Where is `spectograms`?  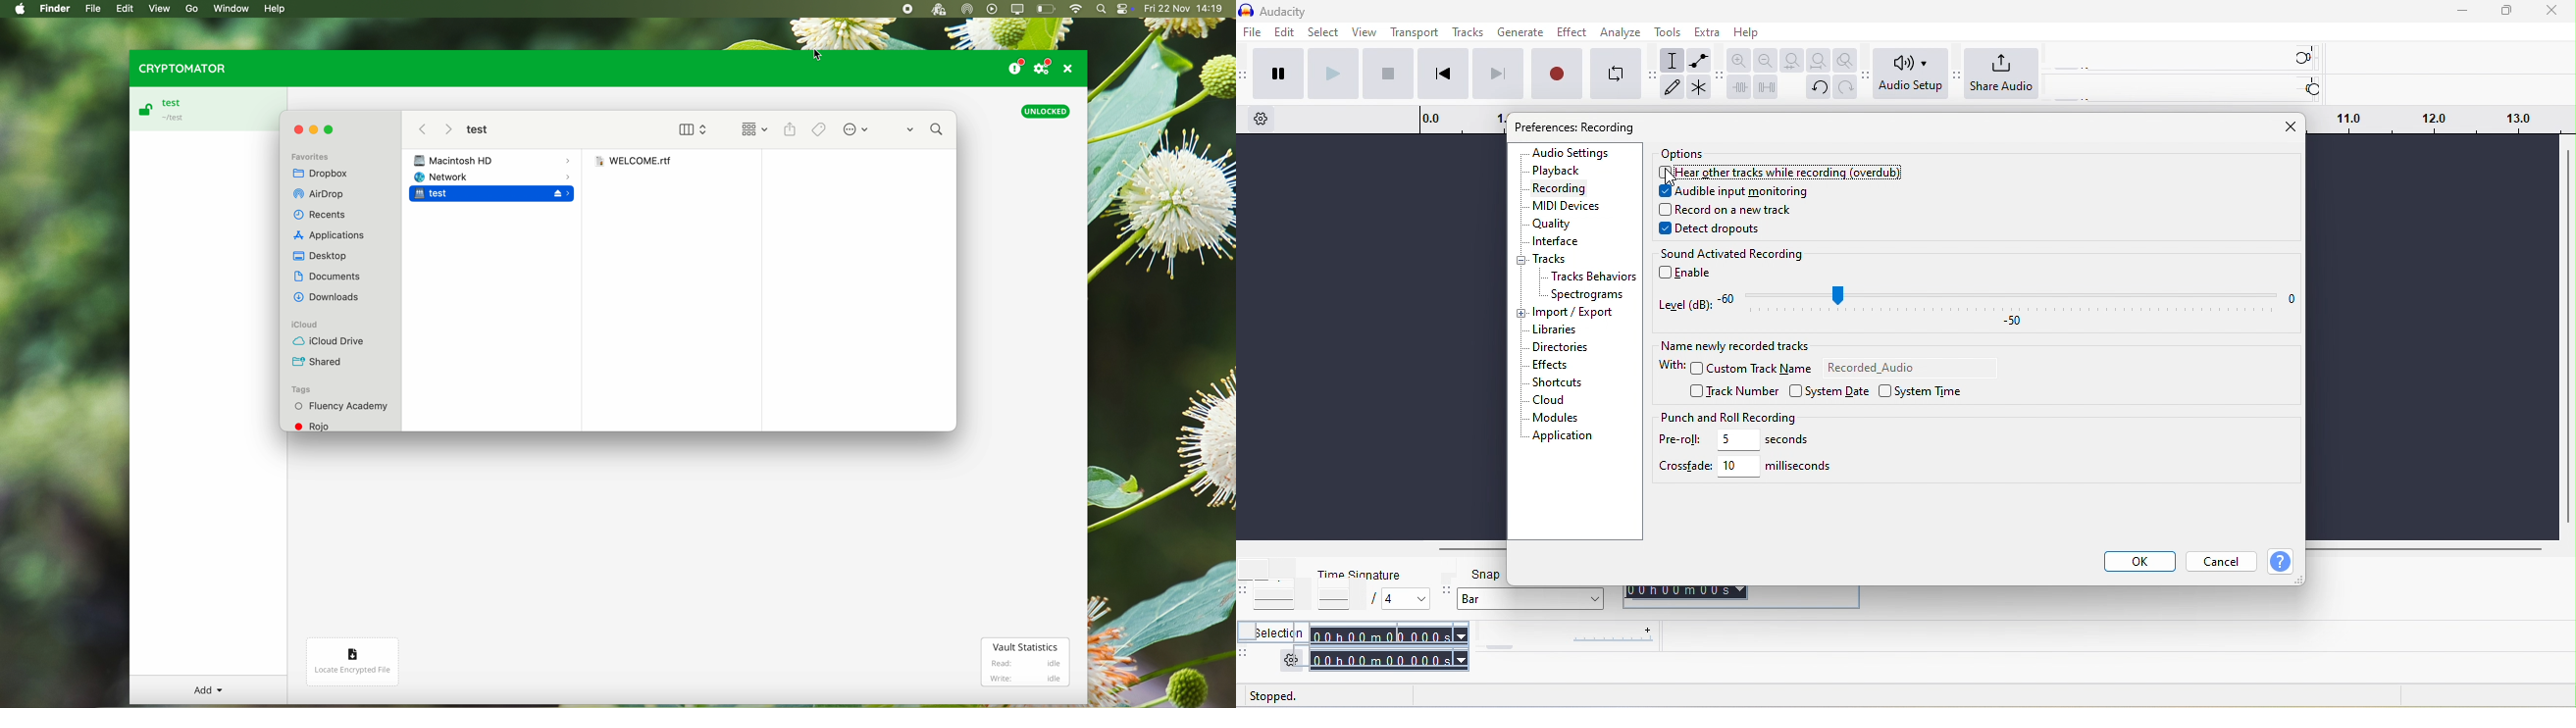 spectograms is located at coordinates (1582, 294).